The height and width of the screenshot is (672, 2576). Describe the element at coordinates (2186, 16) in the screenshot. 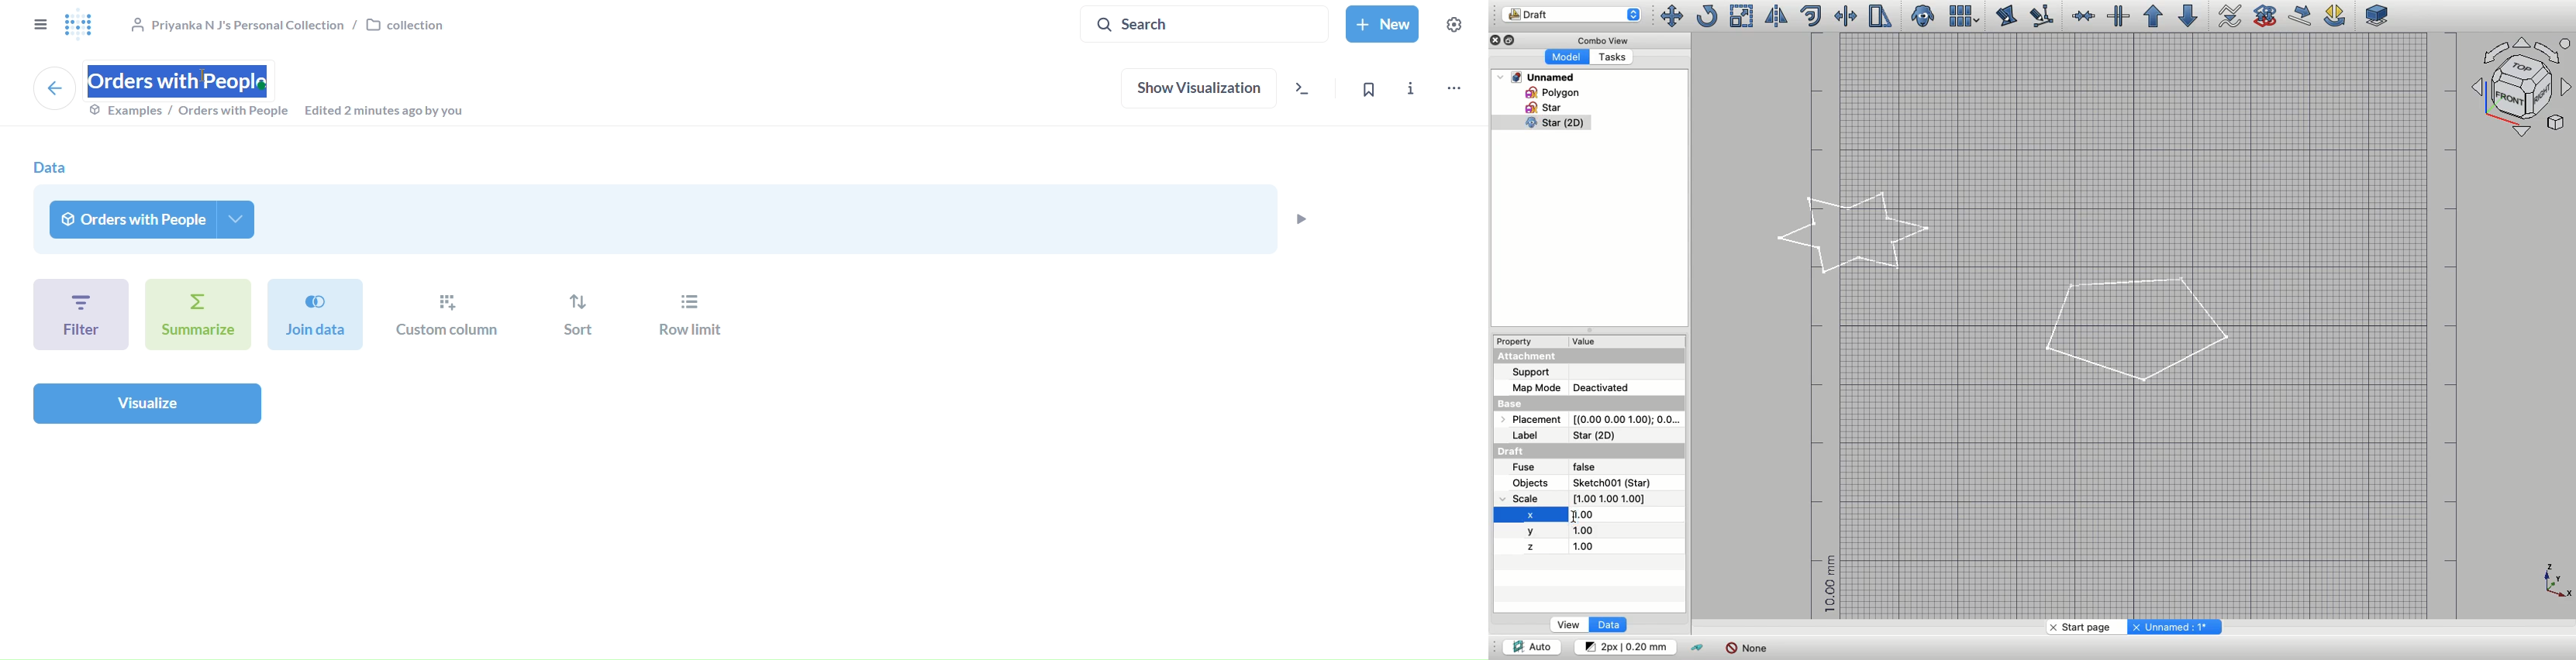

I see `Downgrade` at that location.